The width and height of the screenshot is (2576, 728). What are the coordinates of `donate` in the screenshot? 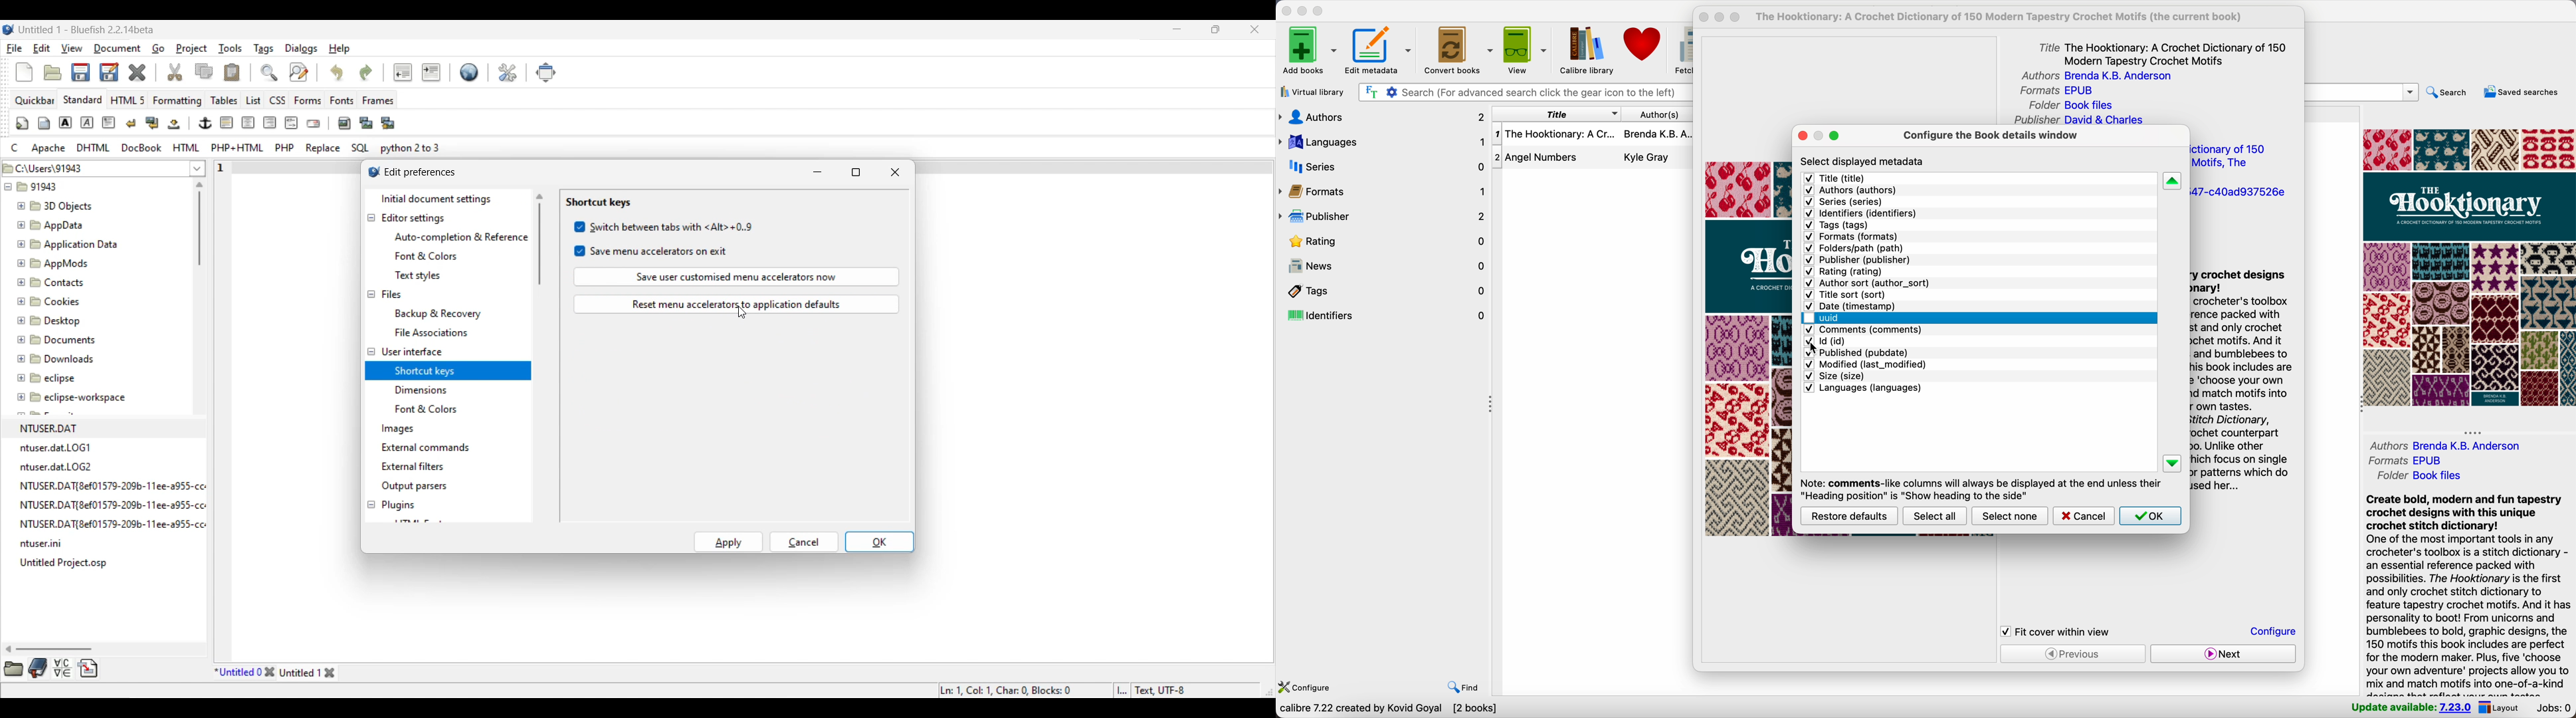 It's located at (1644, 45).